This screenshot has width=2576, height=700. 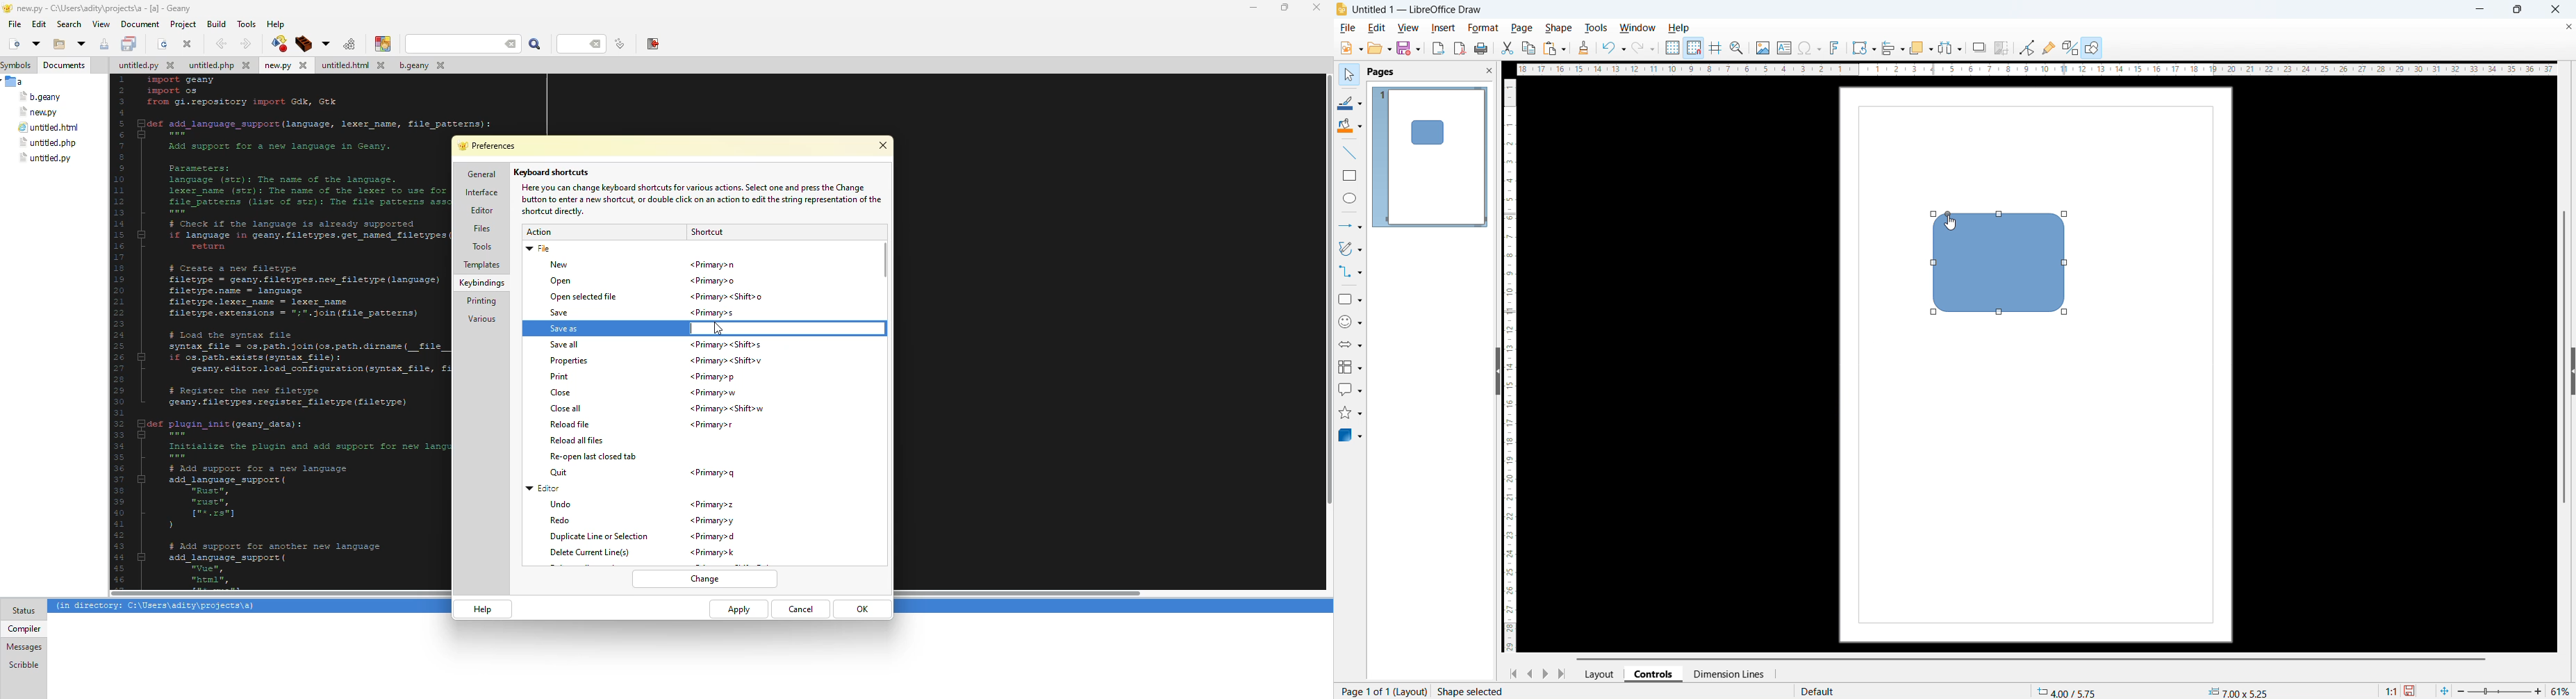 What do you see at coordinates (1348, 153) in the screenshot?
I see `Line tool ` at bounding box center [1348, 153].